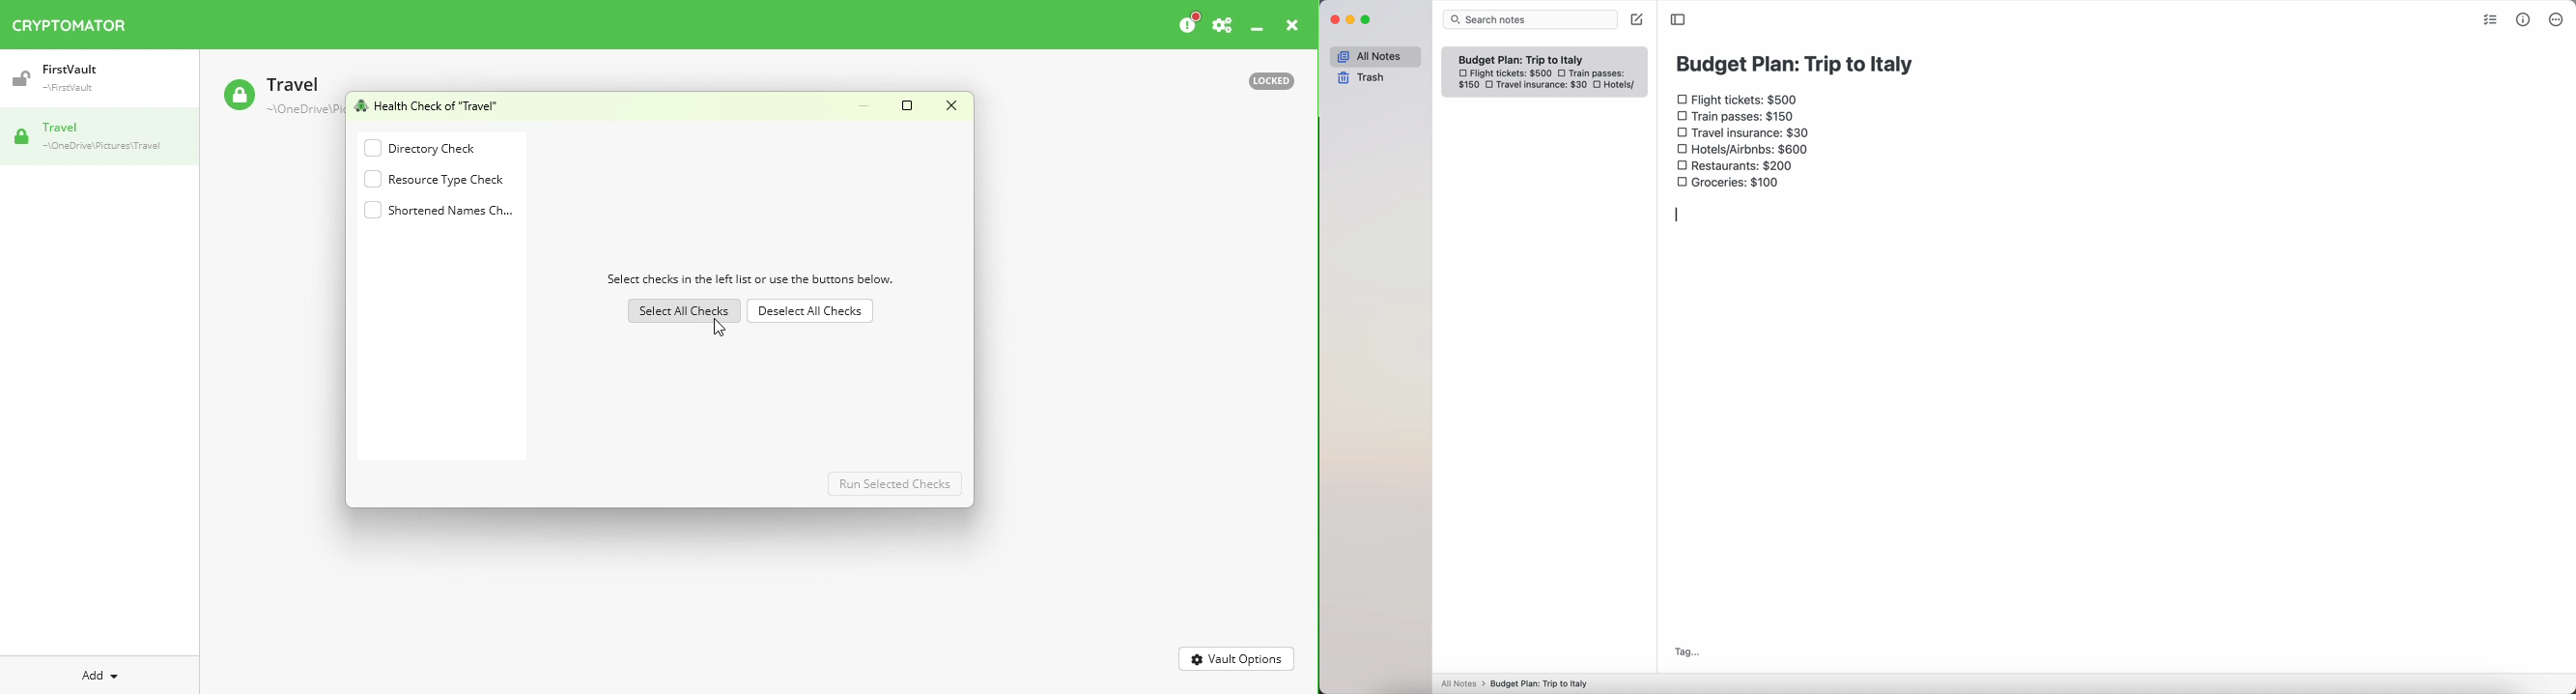 This screenshot has width=2576, height=700. What do you see at coordinates (1744, 133) in the screenshot?
I see `travel insurance: $30 checkbox` at bounding box center [1744, 133].